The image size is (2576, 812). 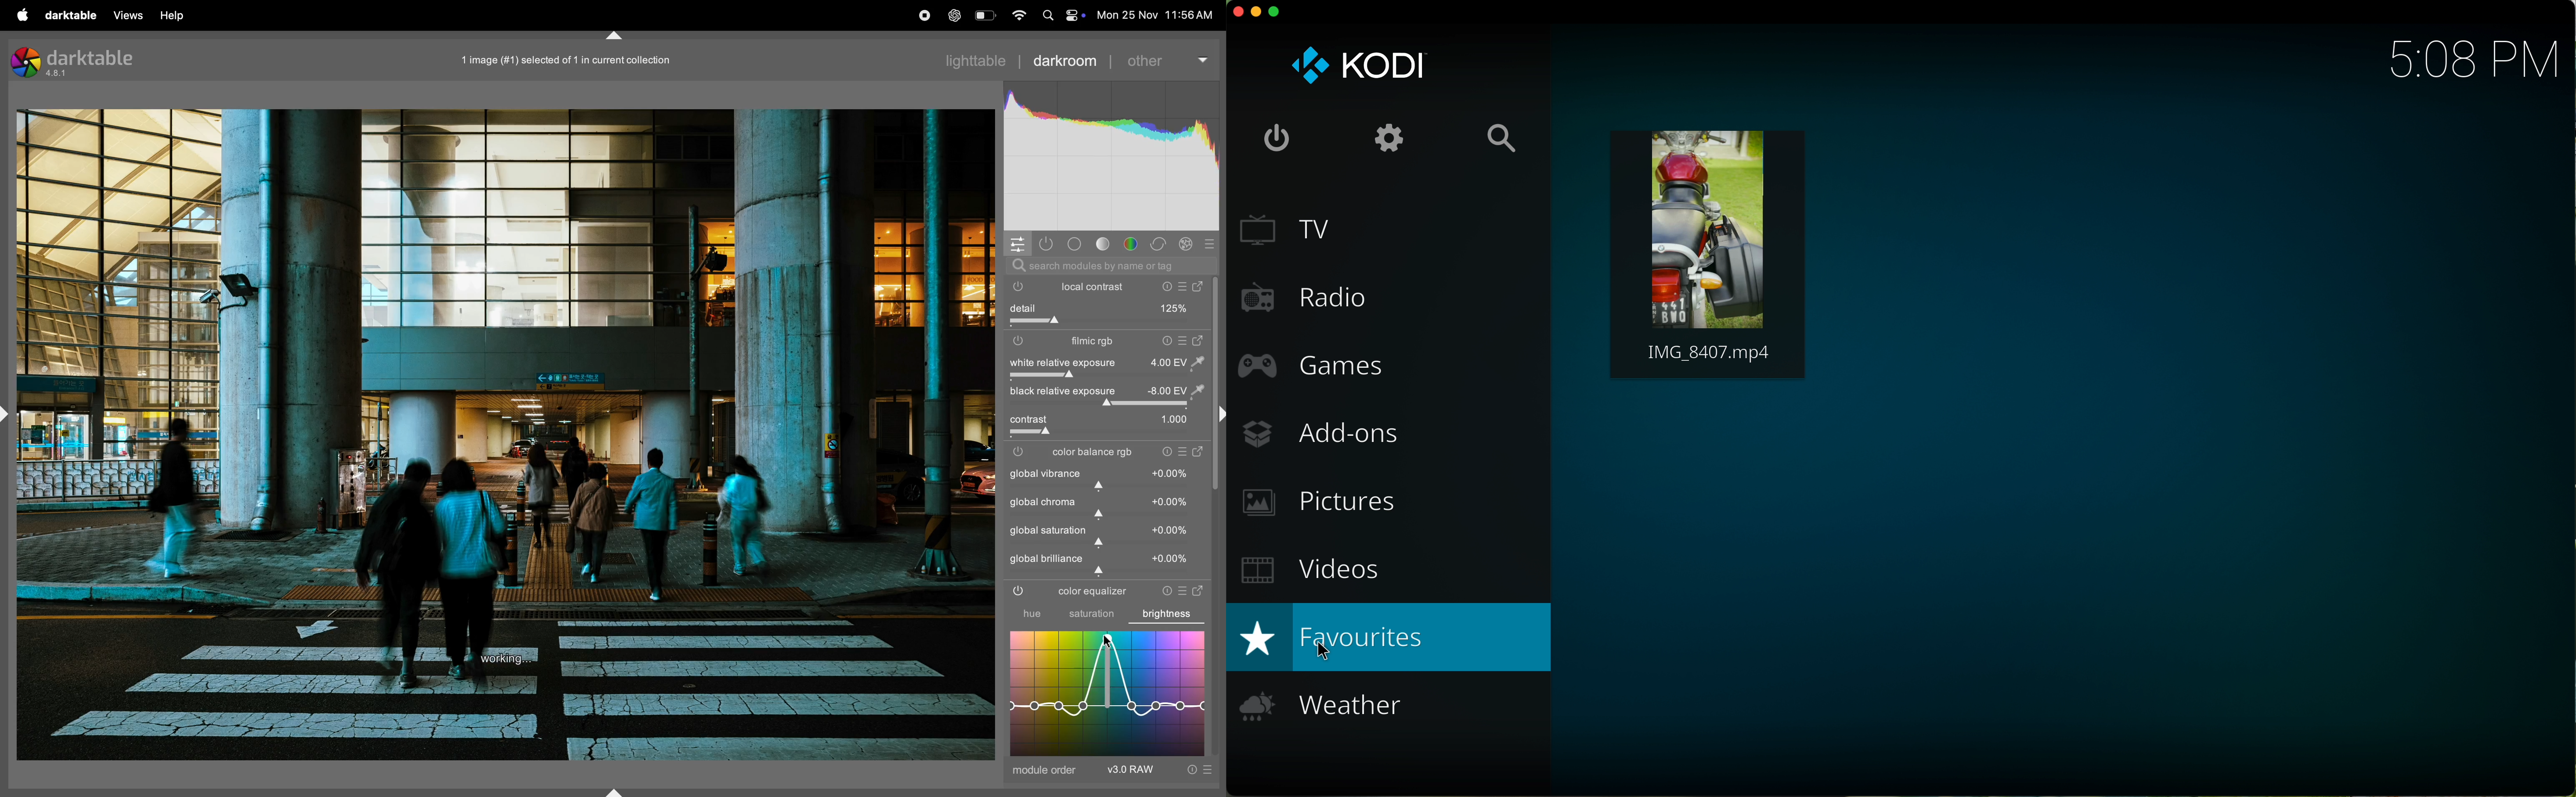 What do you see at coordinates (1327, 504) in the screenshot?
I see `pictures` at bounding box center [1327, 504].